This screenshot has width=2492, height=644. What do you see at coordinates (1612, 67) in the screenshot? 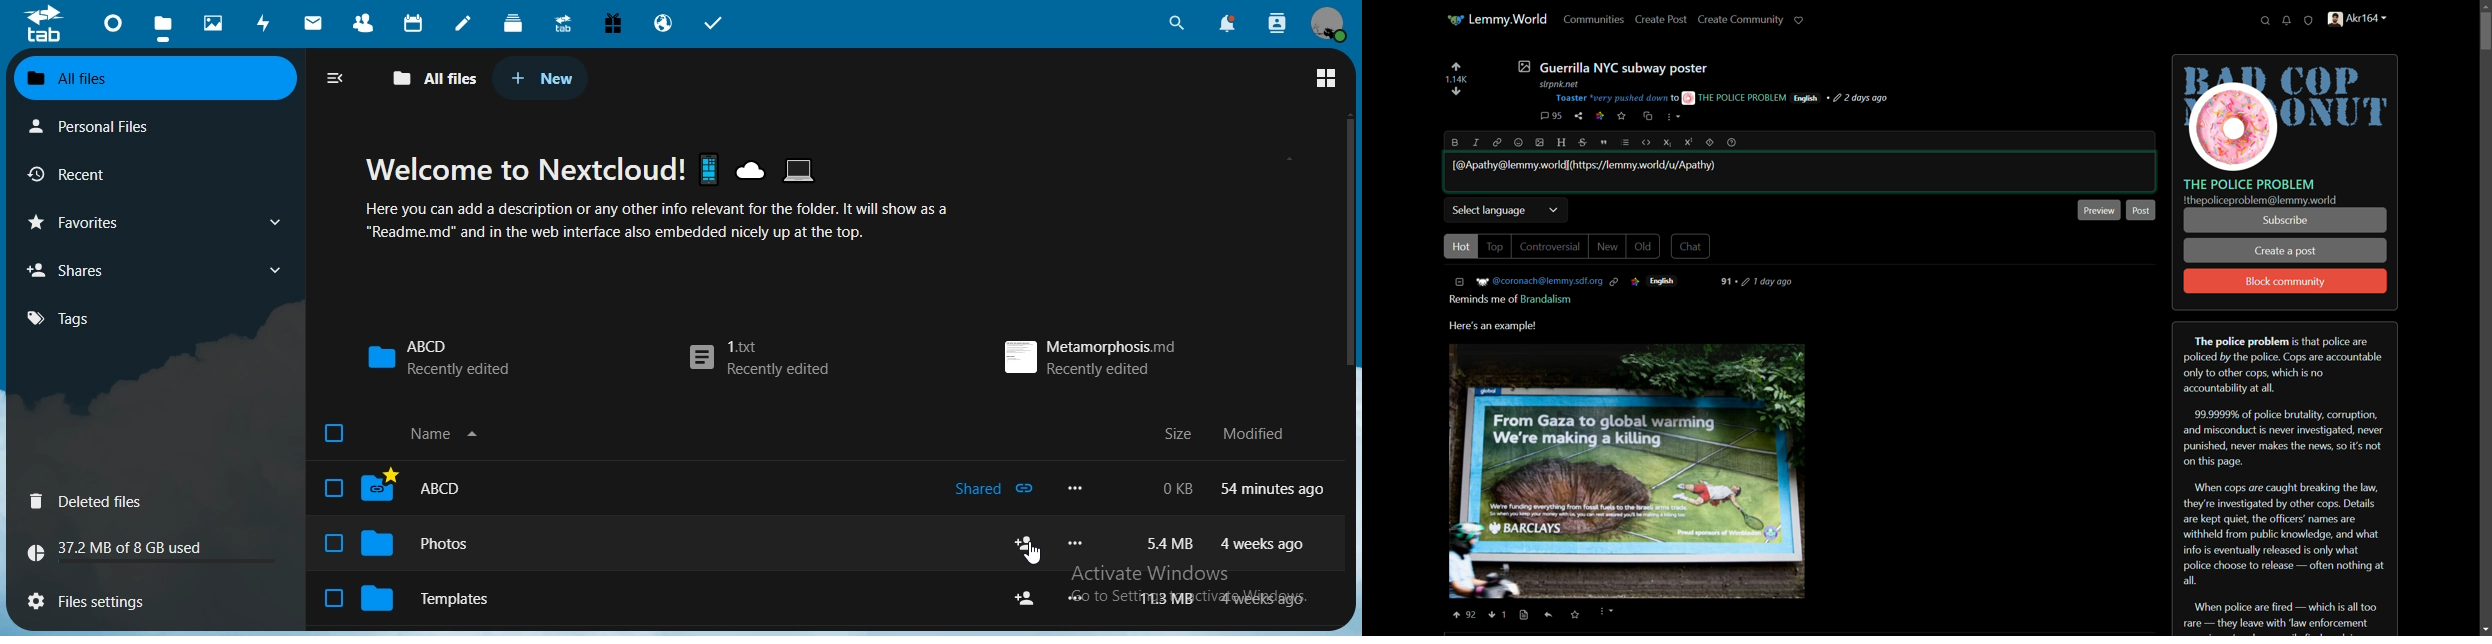
I see `post-title` at bounding box center [1612, 67].